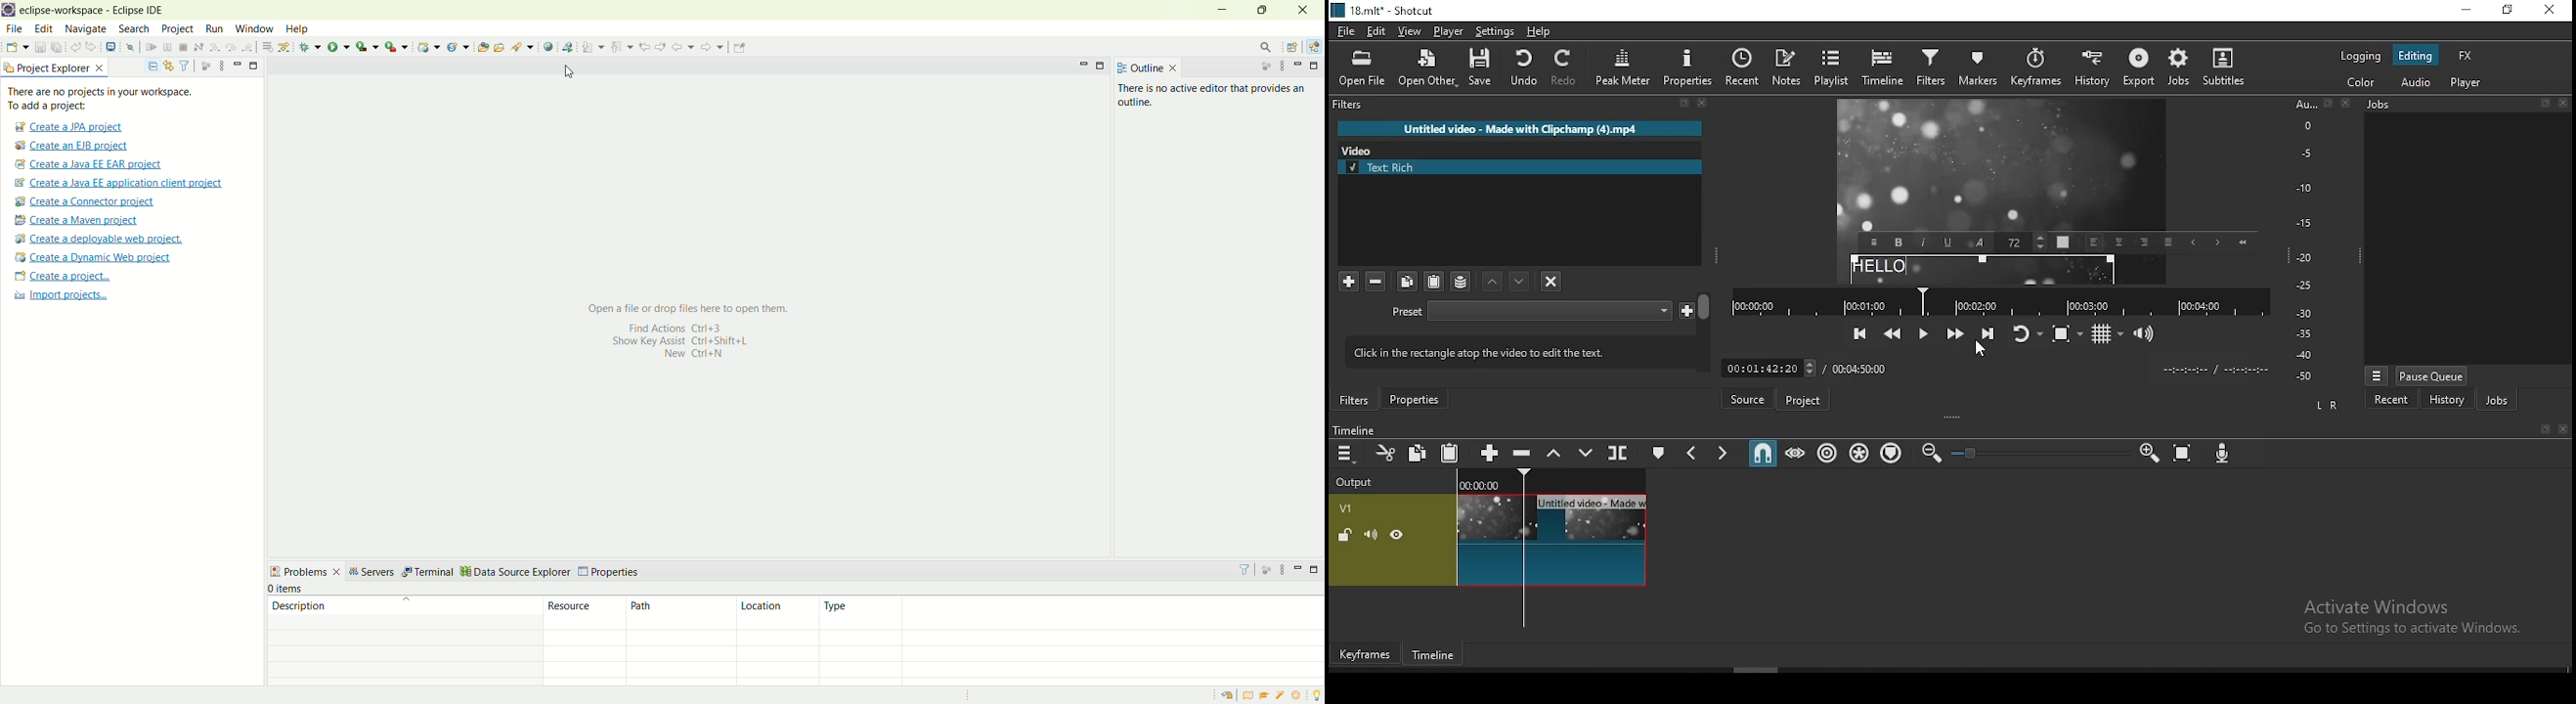 This screenshot has height=728, width=2576. Describe the element at coordinates (2377, 375) in the screenshot. I see `Menu` at that location.